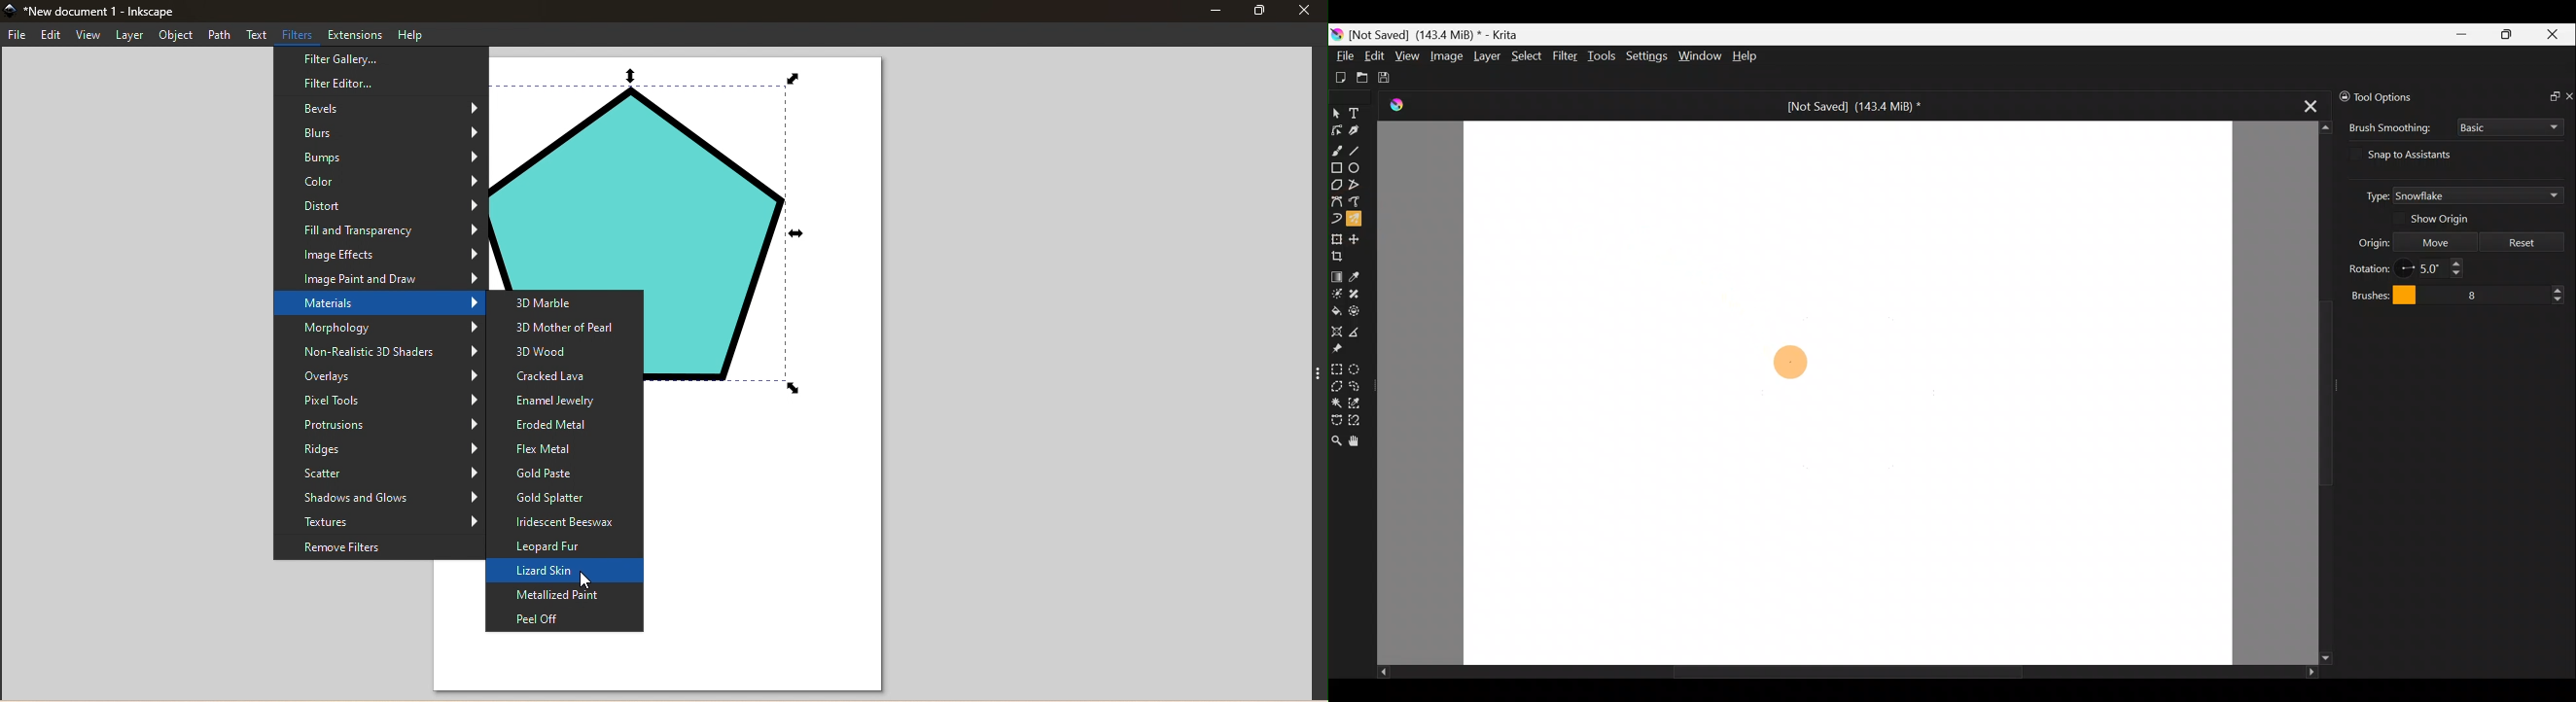  What do you see at coordinates (378, 498) in the screenshot?
I see `Shadows and Glows` at bounding box center [378, 498].